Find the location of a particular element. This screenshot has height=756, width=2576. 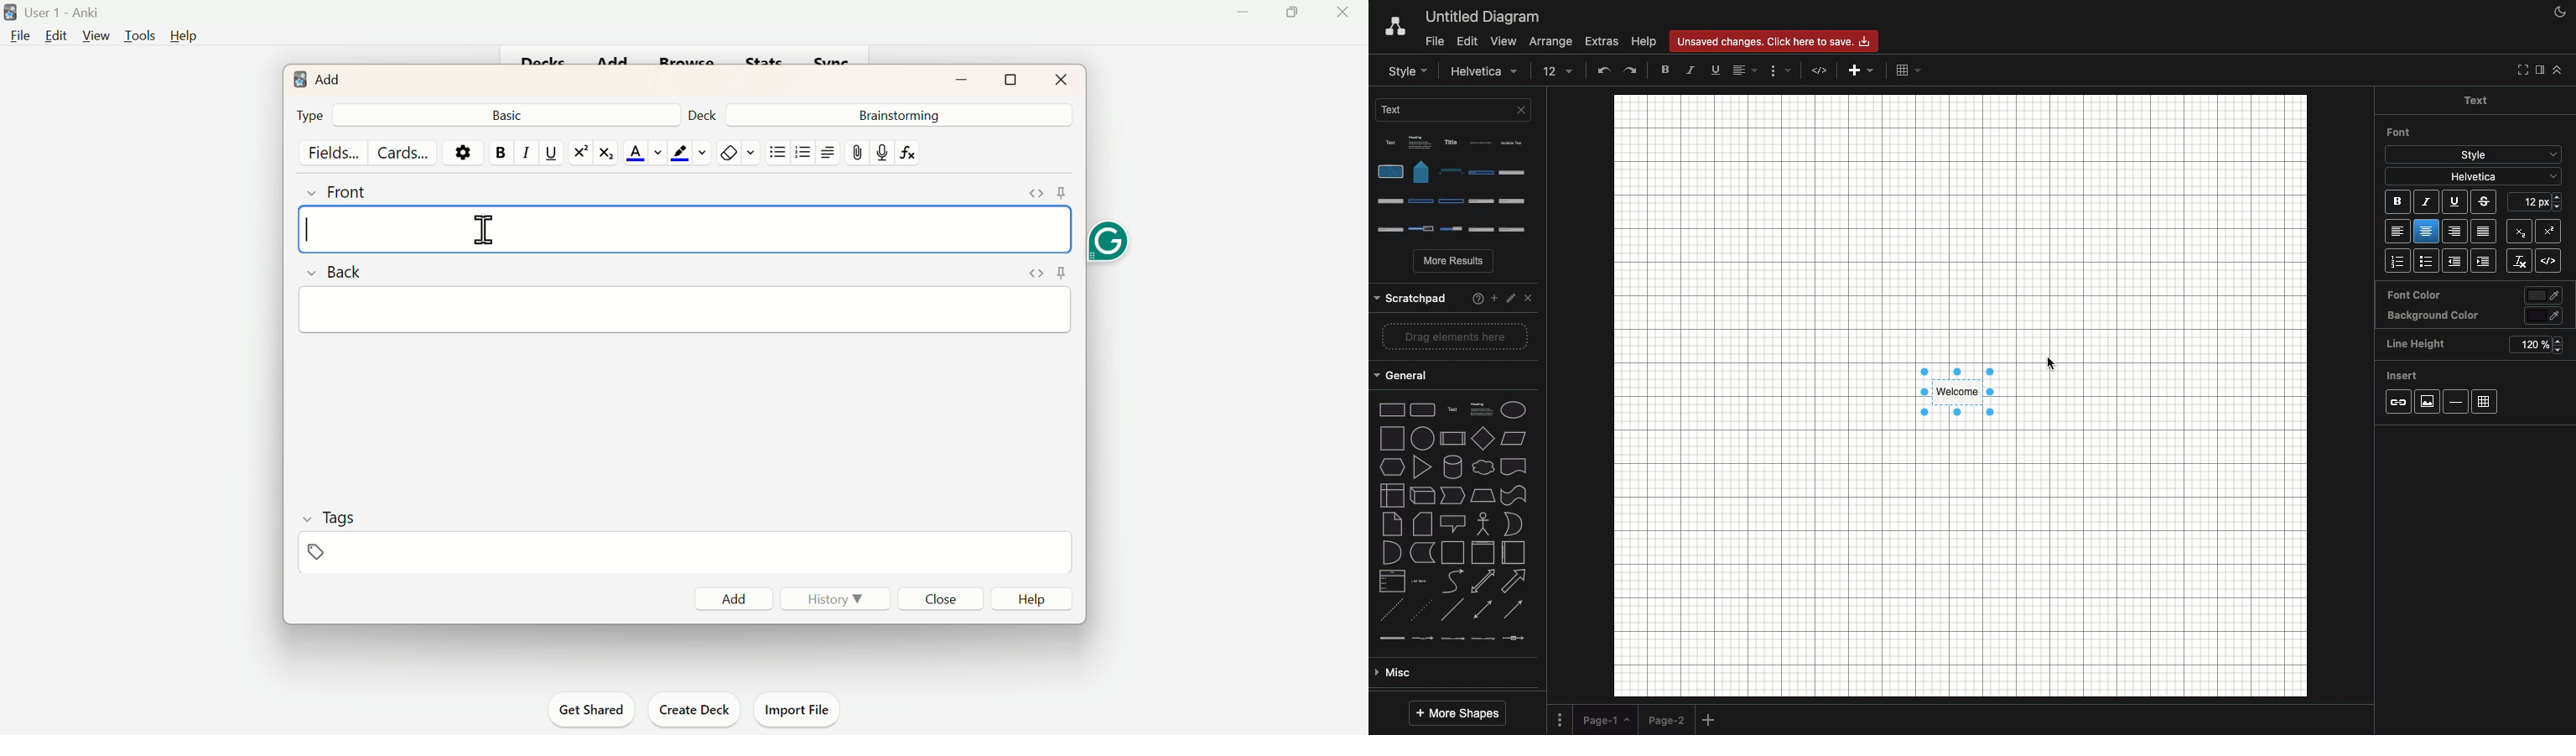

More shapes is located at coordinates (1457, 714).